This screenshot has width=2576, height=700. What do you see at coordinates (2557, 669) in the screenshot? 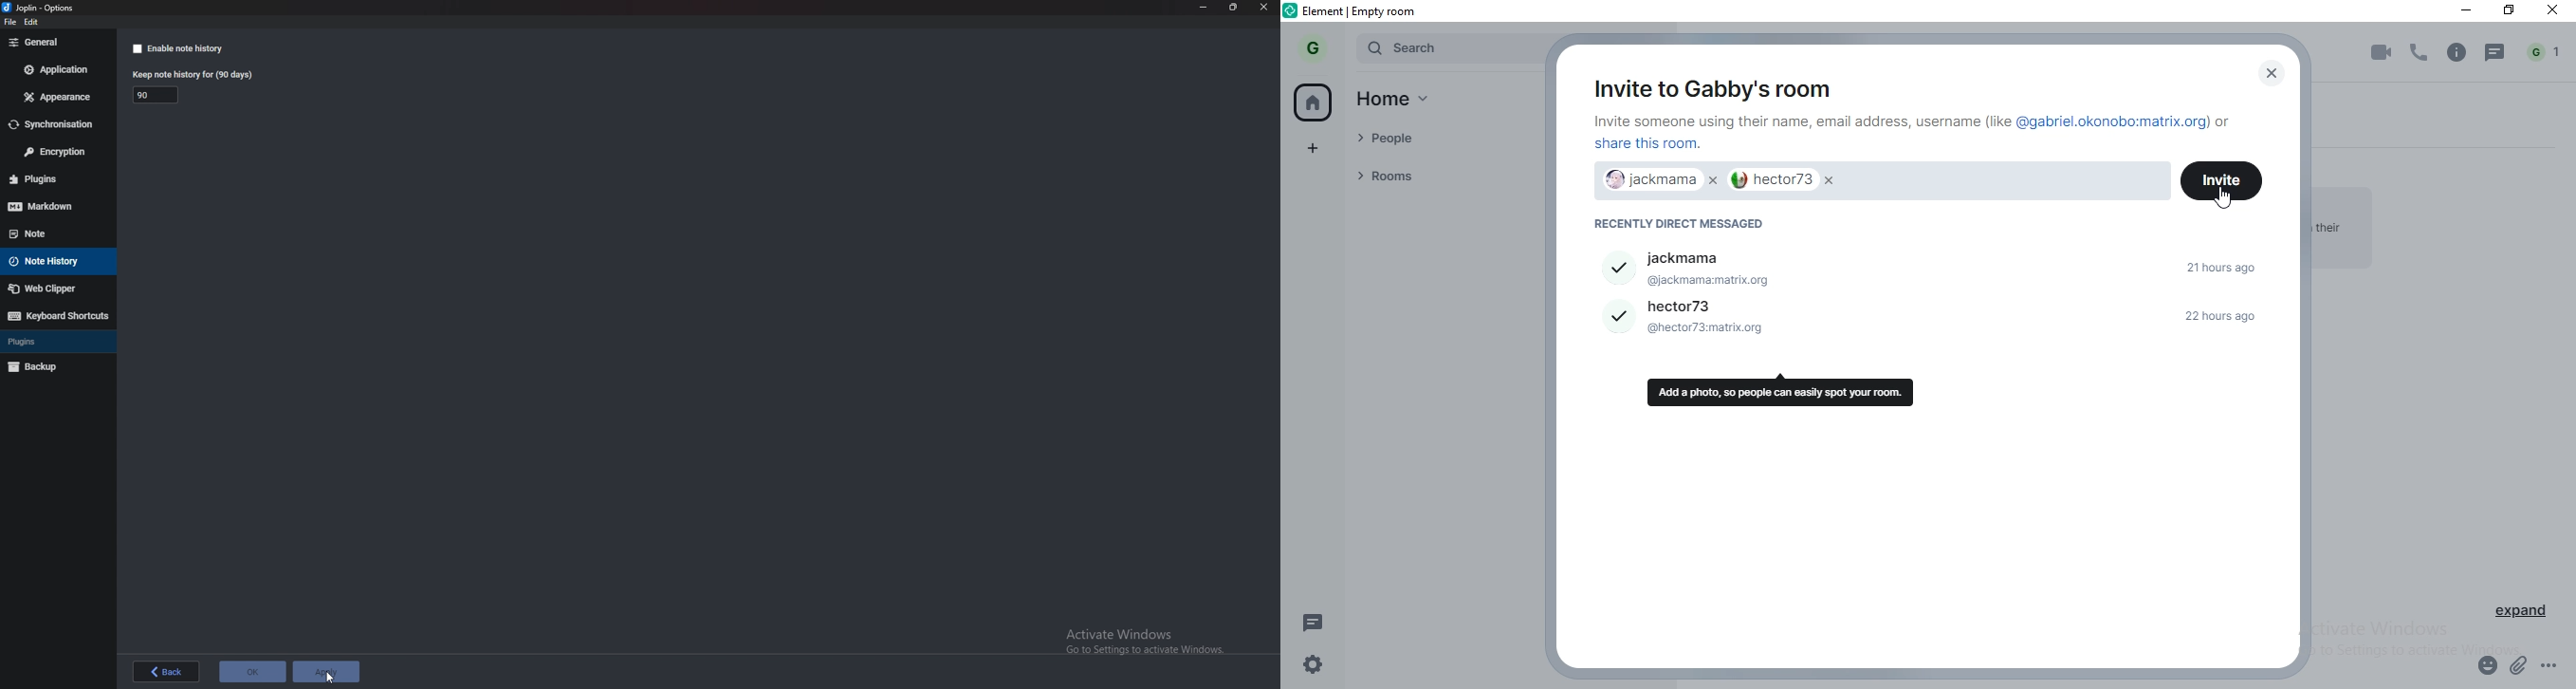
I see `options` at bounding box center [2557, 669].